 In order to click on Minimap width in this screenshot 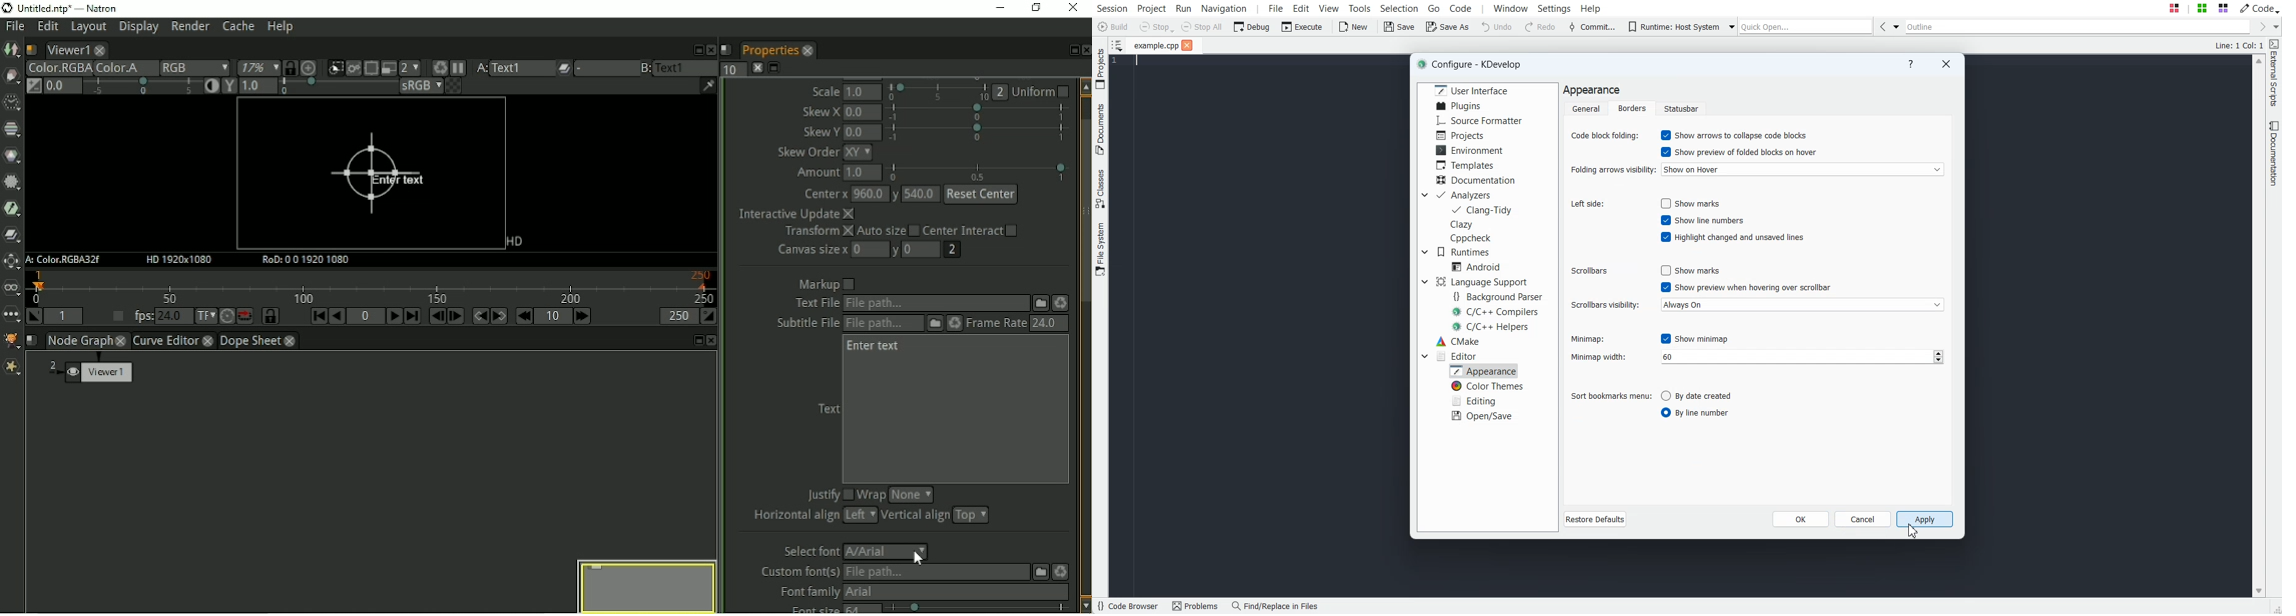, I will do `click(1611, 357)`.